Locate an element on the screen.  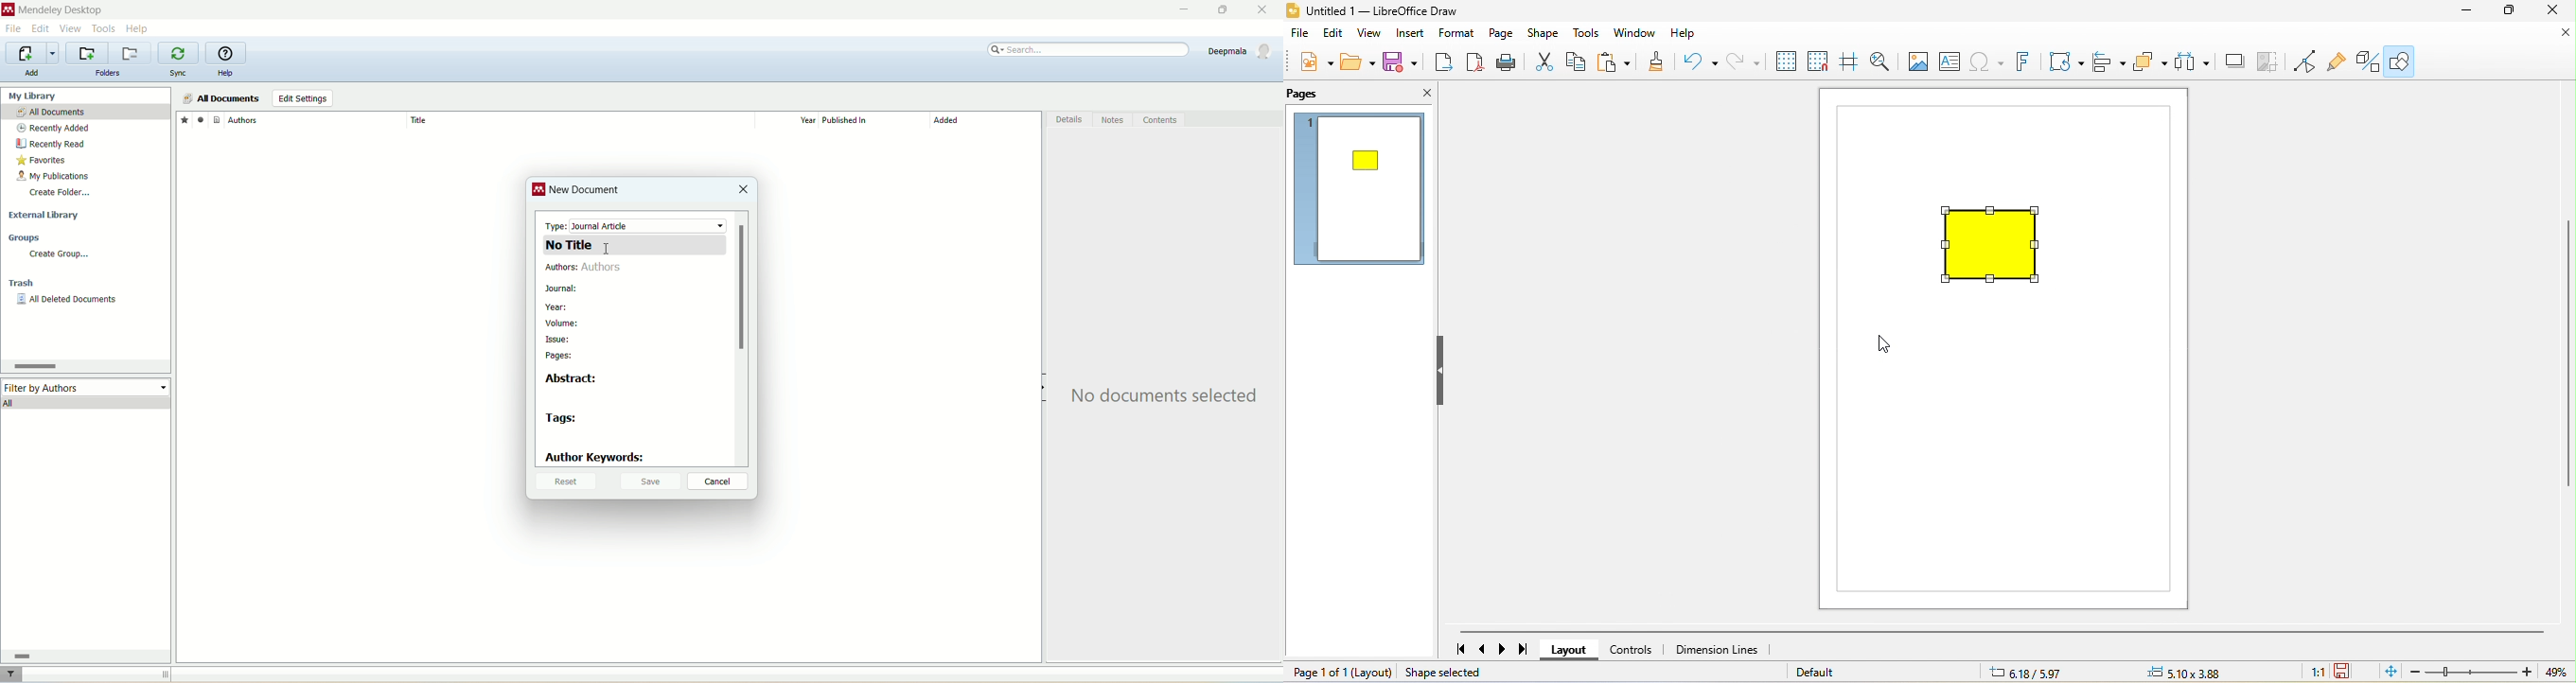
edit is located at coordinates (1334, 34).